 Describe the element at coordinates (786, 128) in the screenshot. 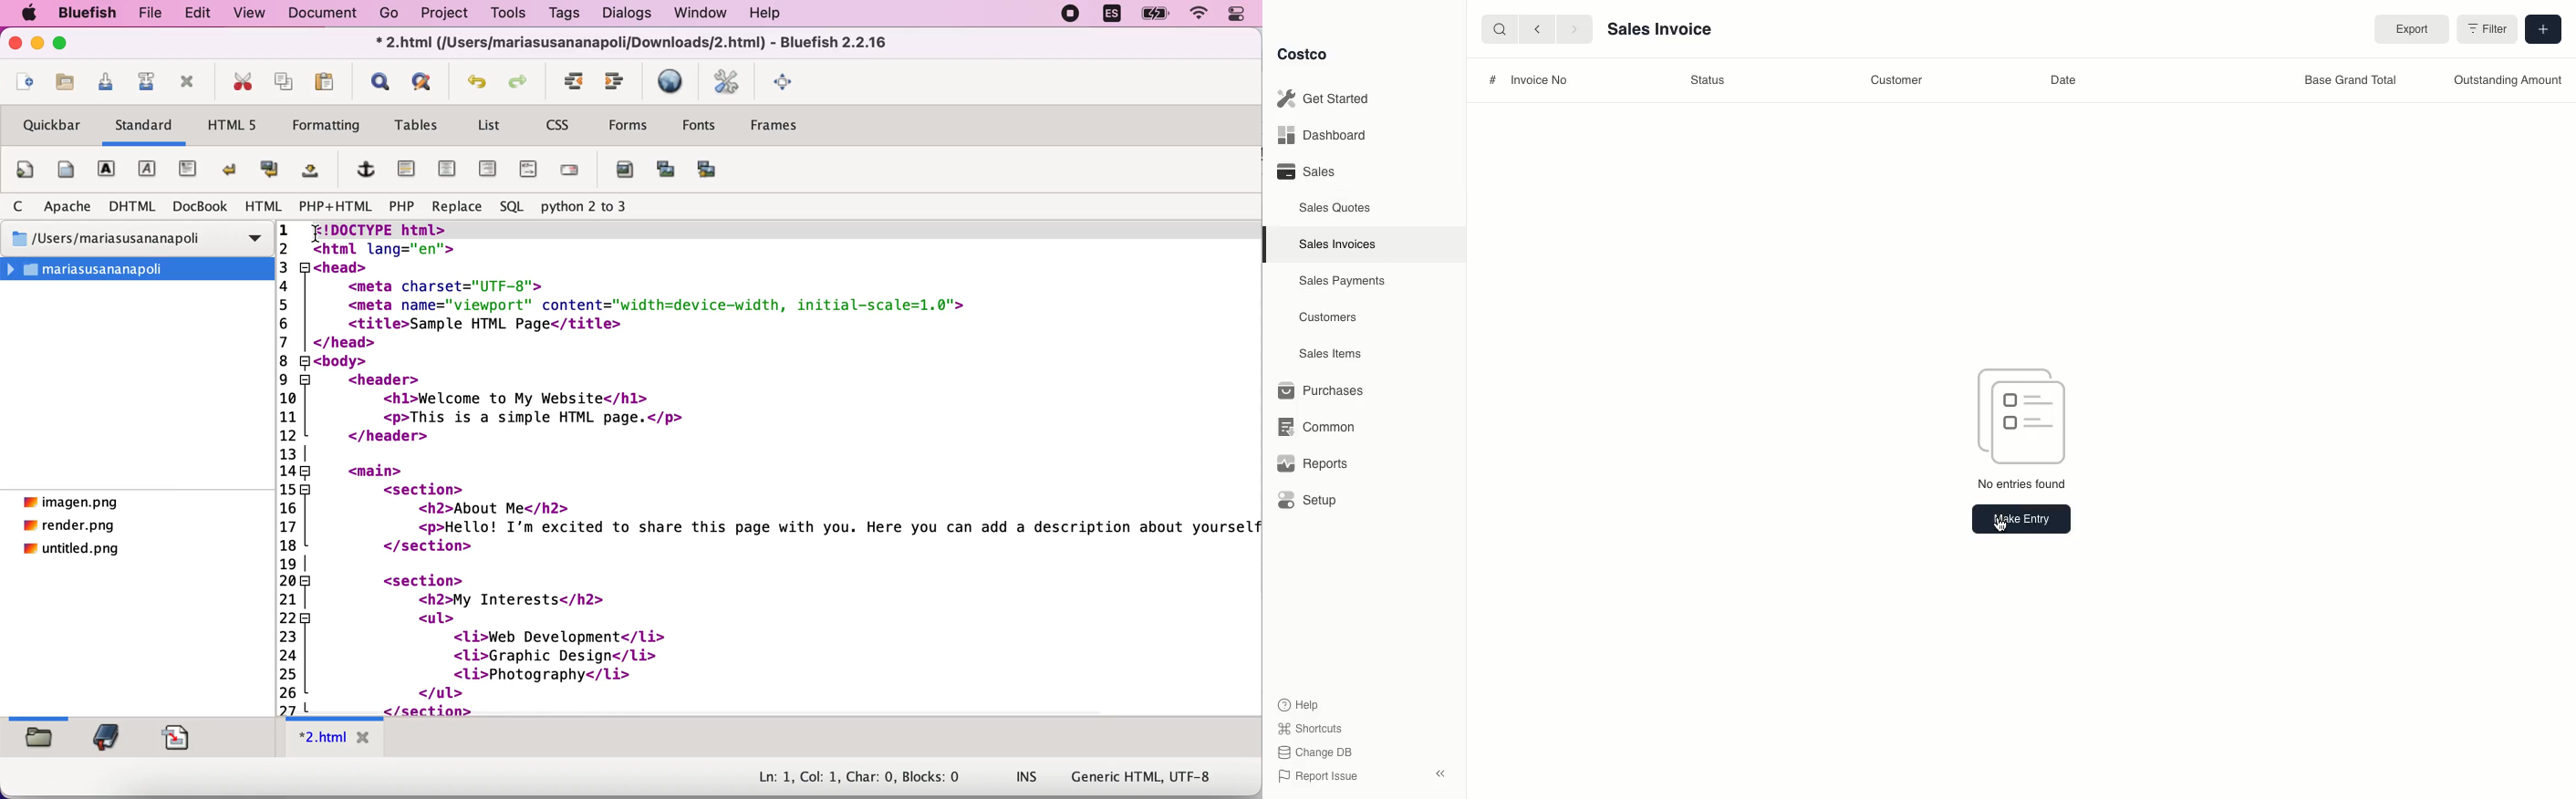

I see `frames` at that location.